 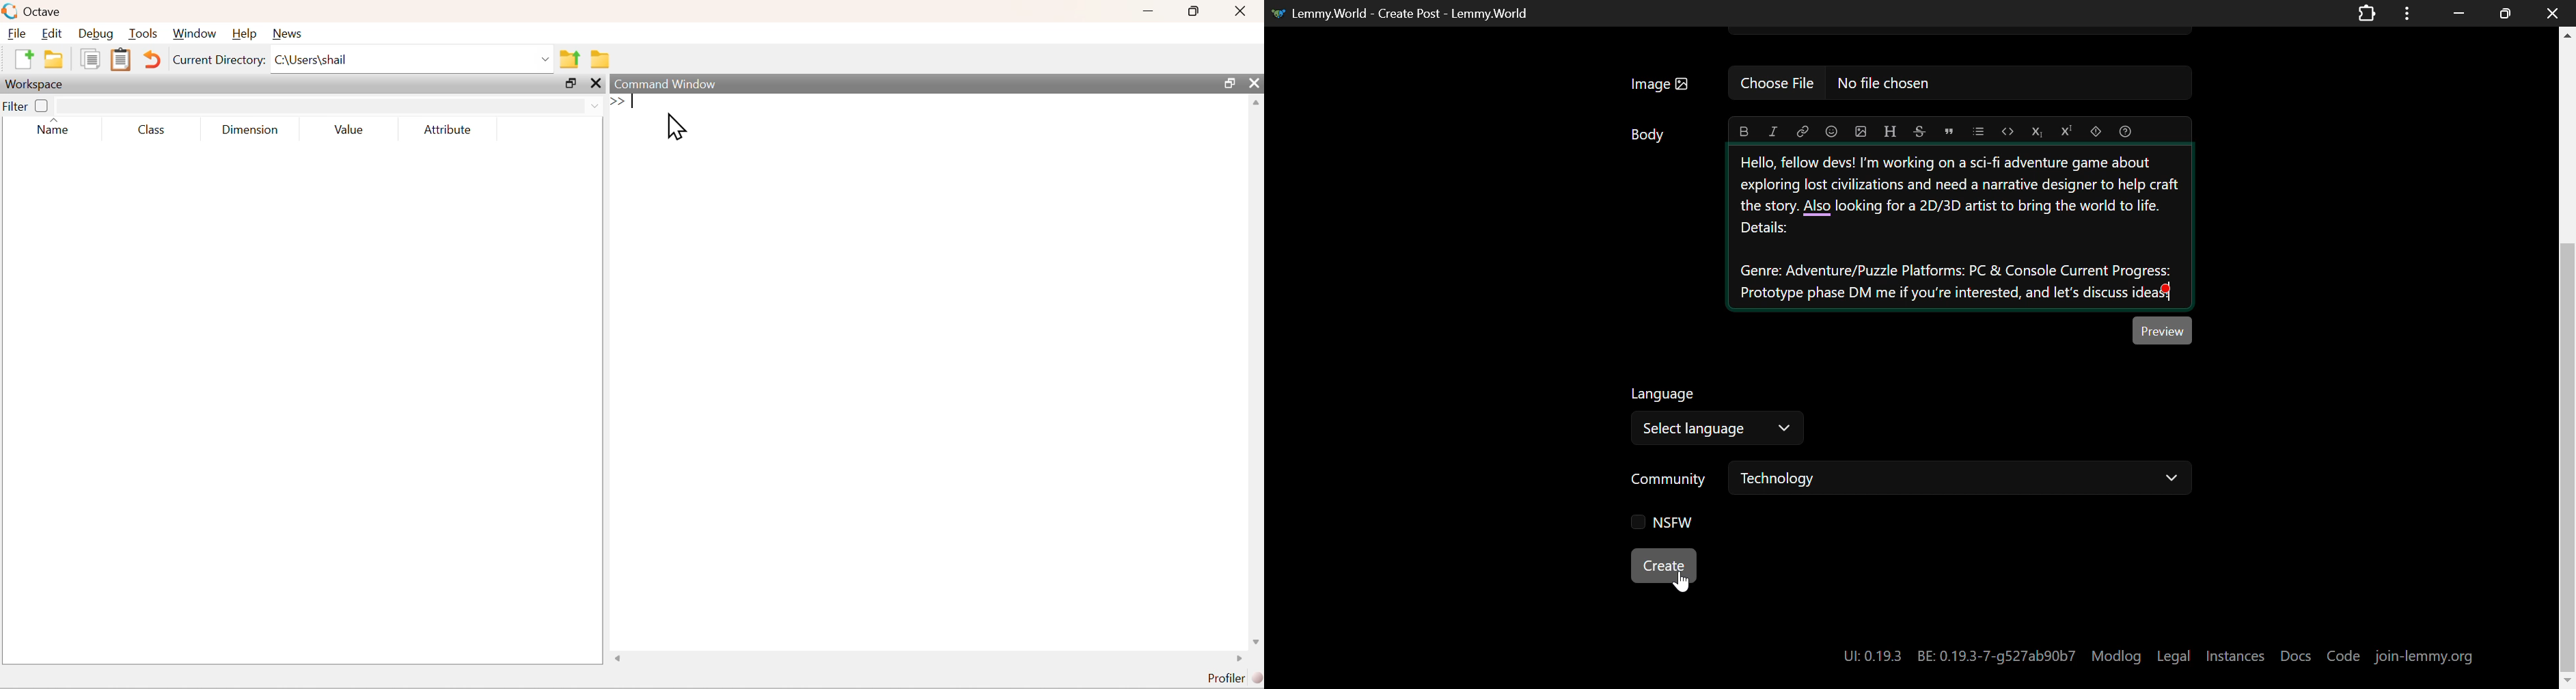 I want to click on bold, so click(x=1743, y=131).